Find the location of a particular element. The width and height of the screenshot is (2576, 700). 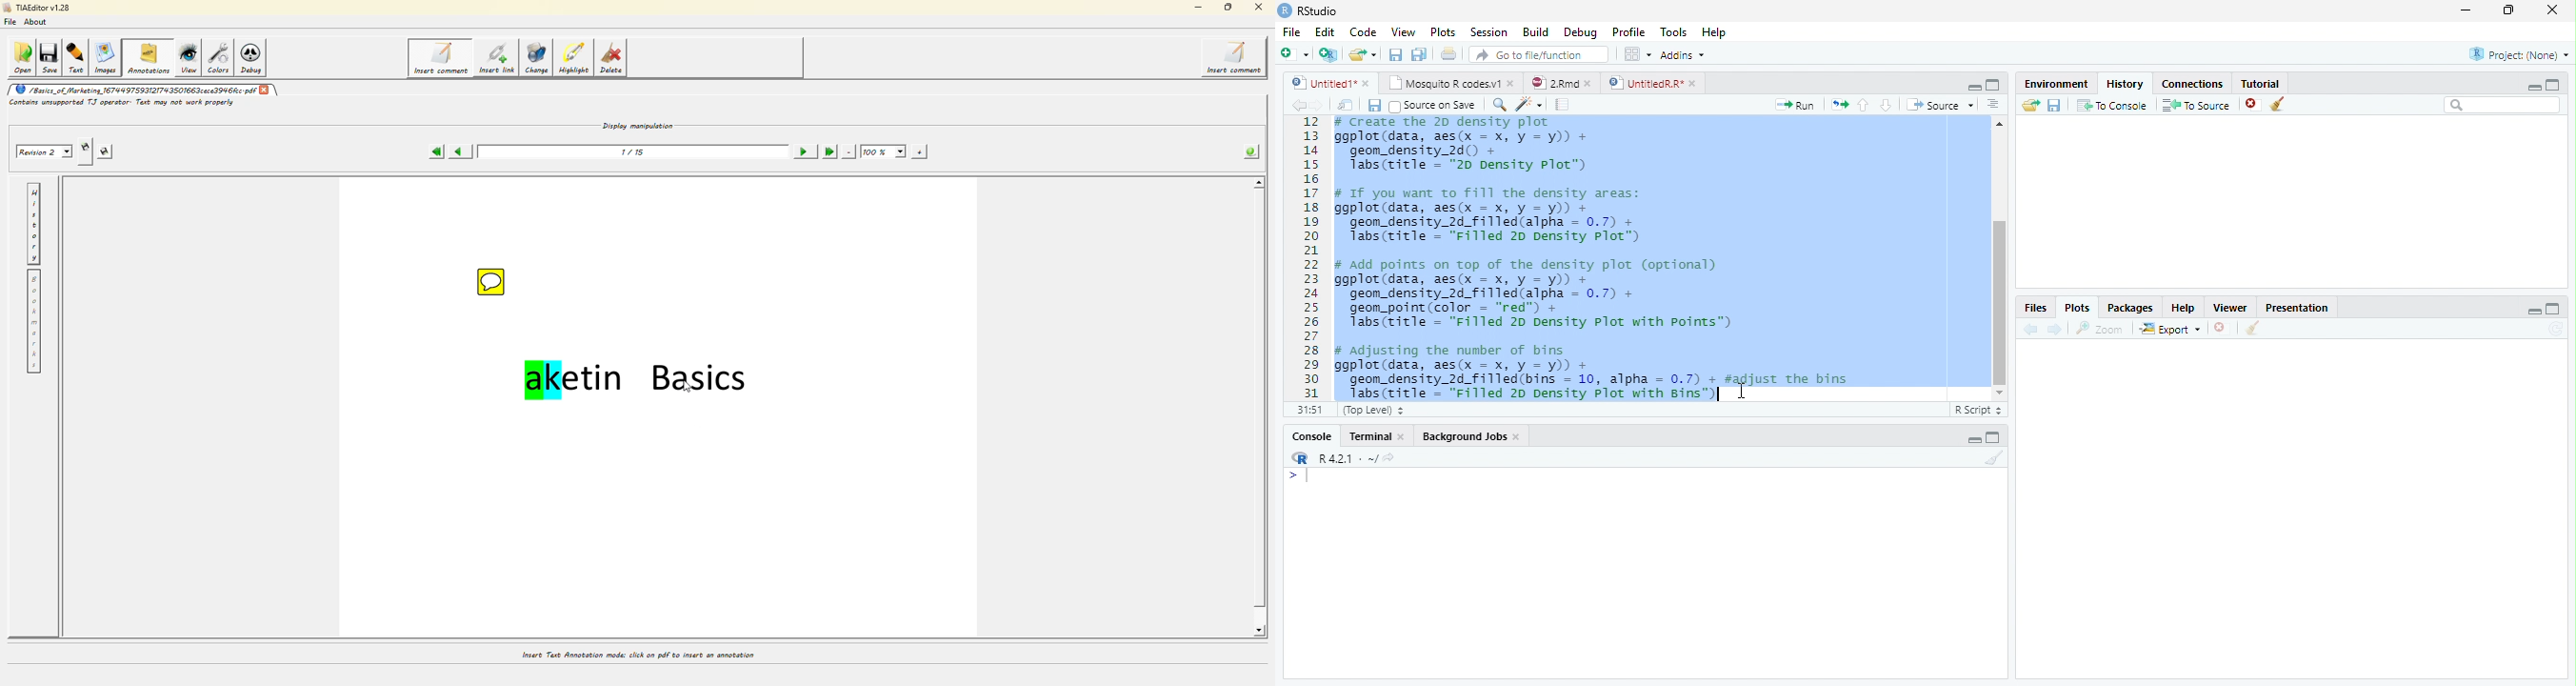

save current document is located at coordinates (1394, 54).